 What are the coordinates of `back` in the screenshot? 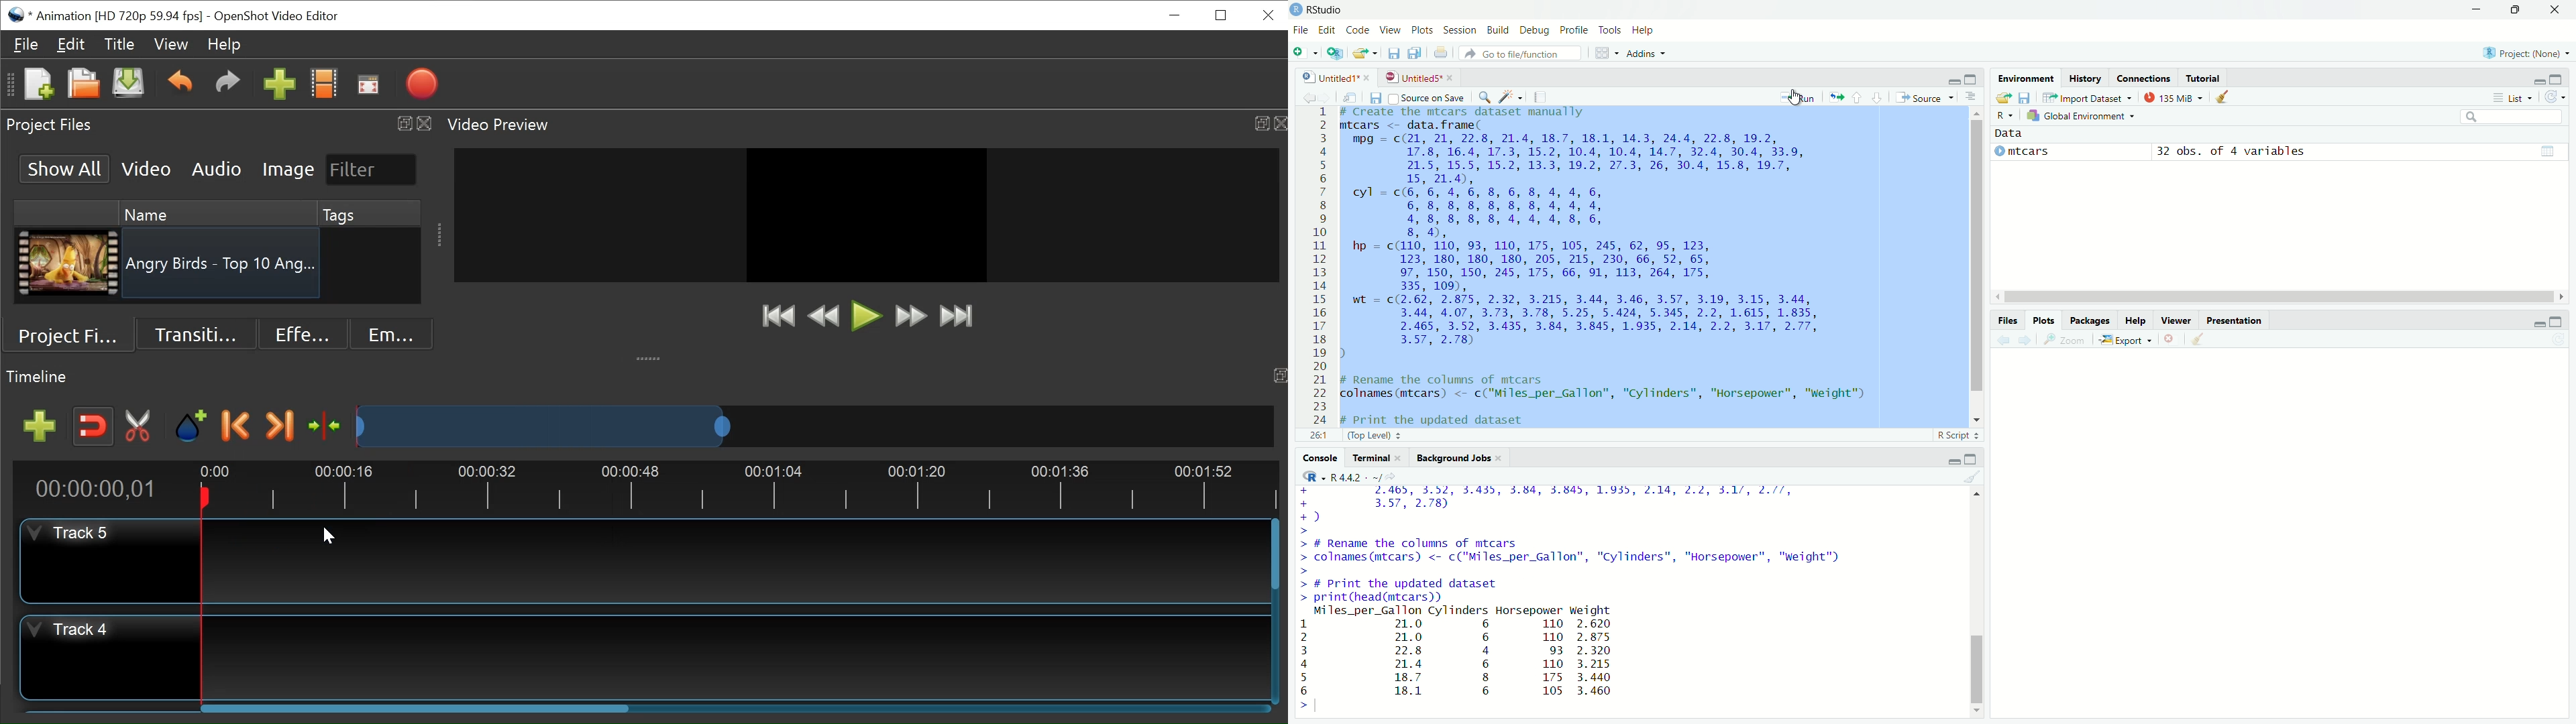 It's located at (1307, 97).